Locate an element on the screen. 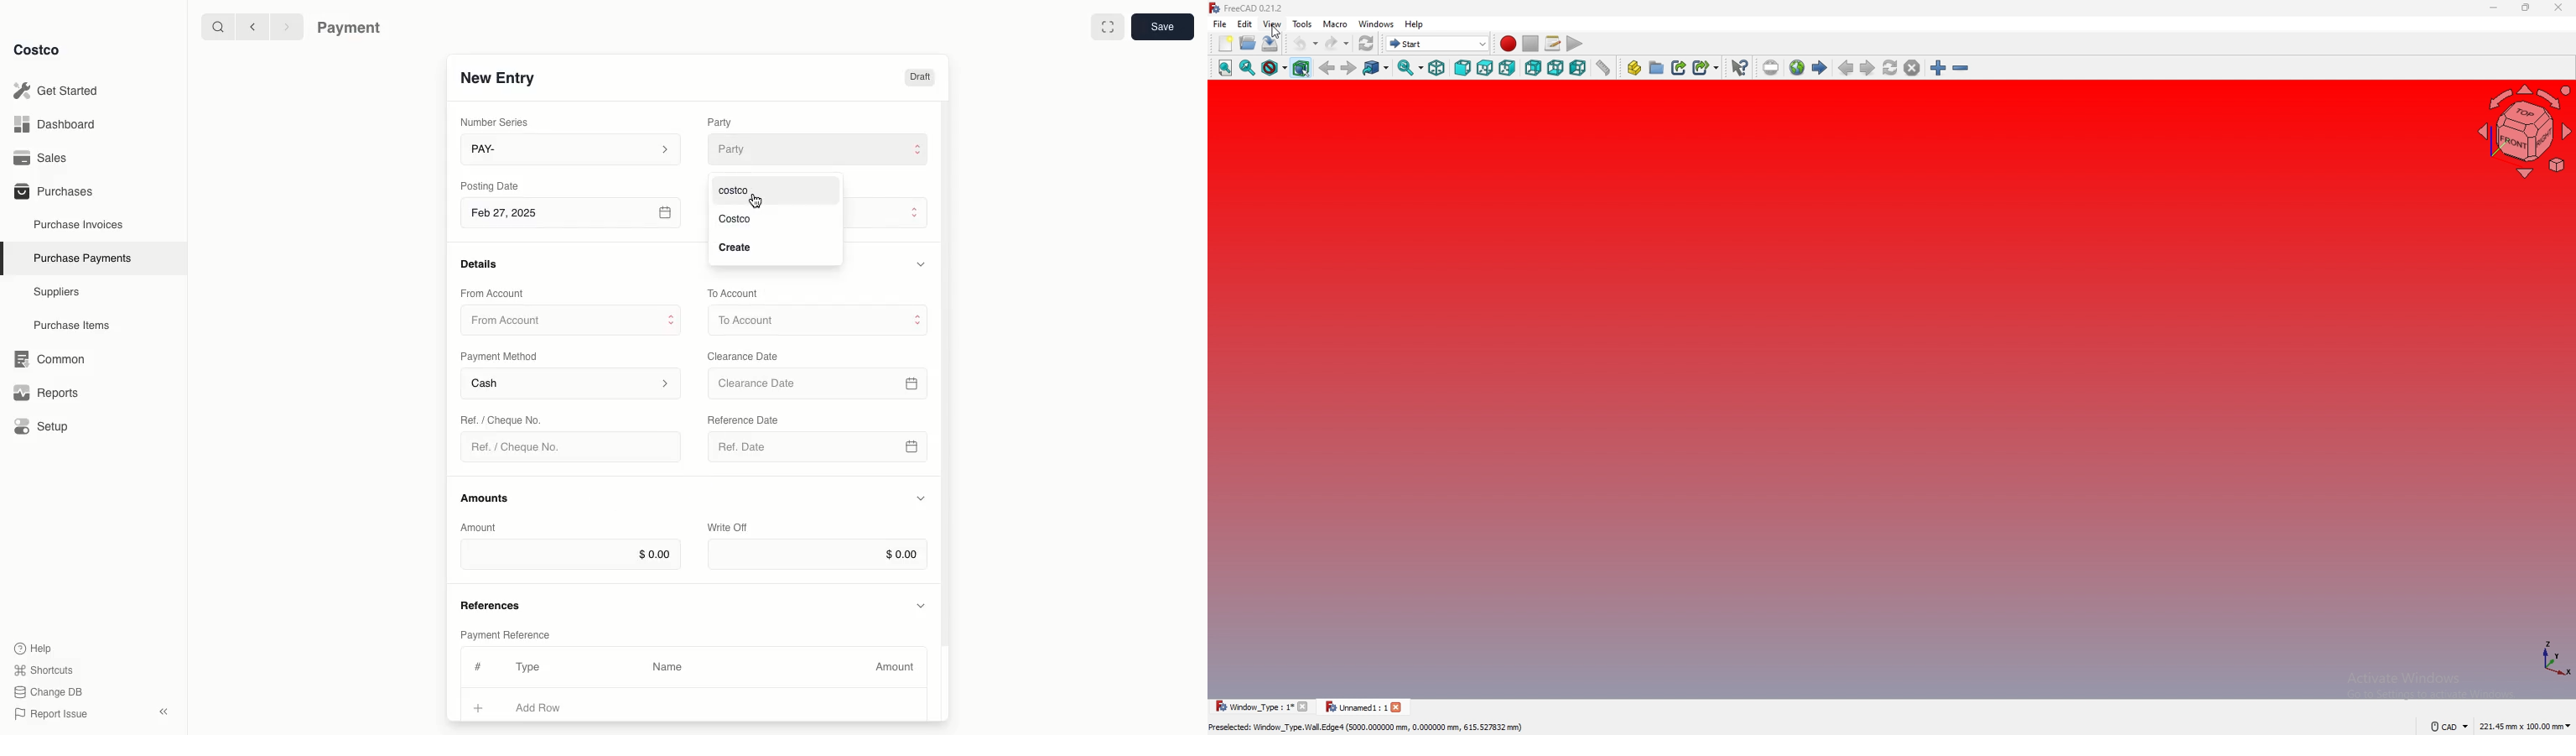 The width and height of the screenshot is (2576, 756). Purchase Items is located at coordinates (74, 326).